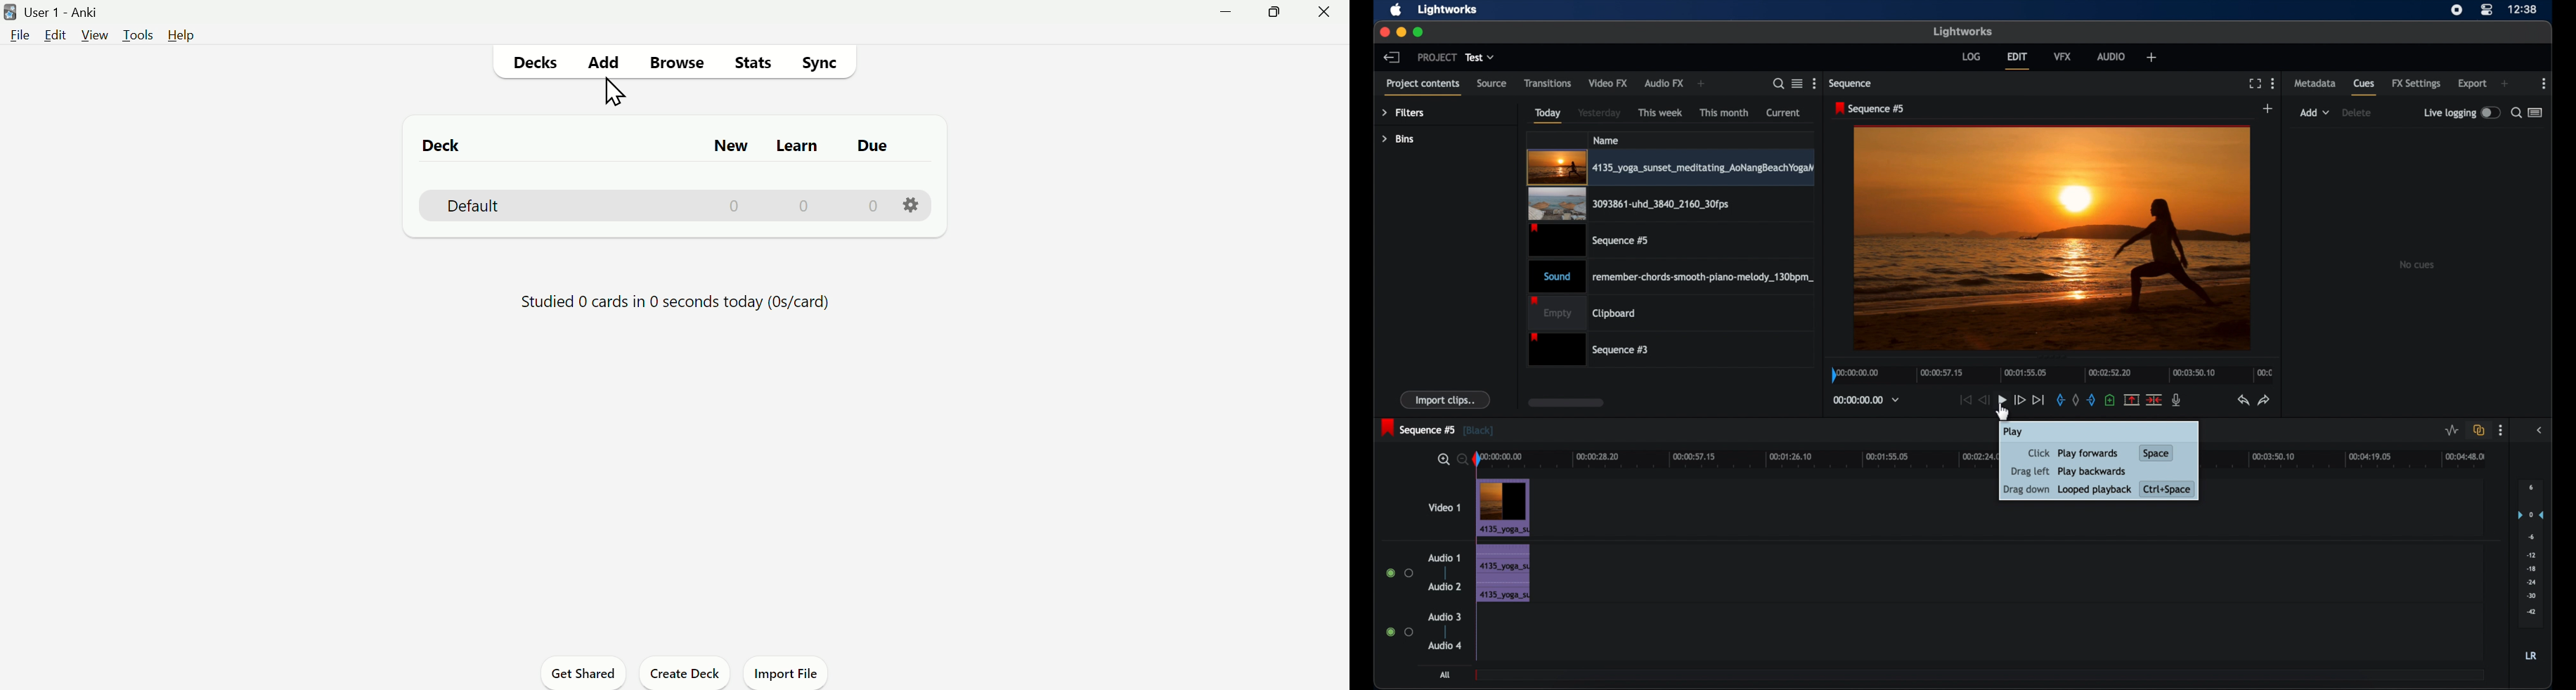 This screenshot has width=2576, height=700. Describe the element at coordinates (2090, 399) in the screenshot. I see `out mark` at that location.